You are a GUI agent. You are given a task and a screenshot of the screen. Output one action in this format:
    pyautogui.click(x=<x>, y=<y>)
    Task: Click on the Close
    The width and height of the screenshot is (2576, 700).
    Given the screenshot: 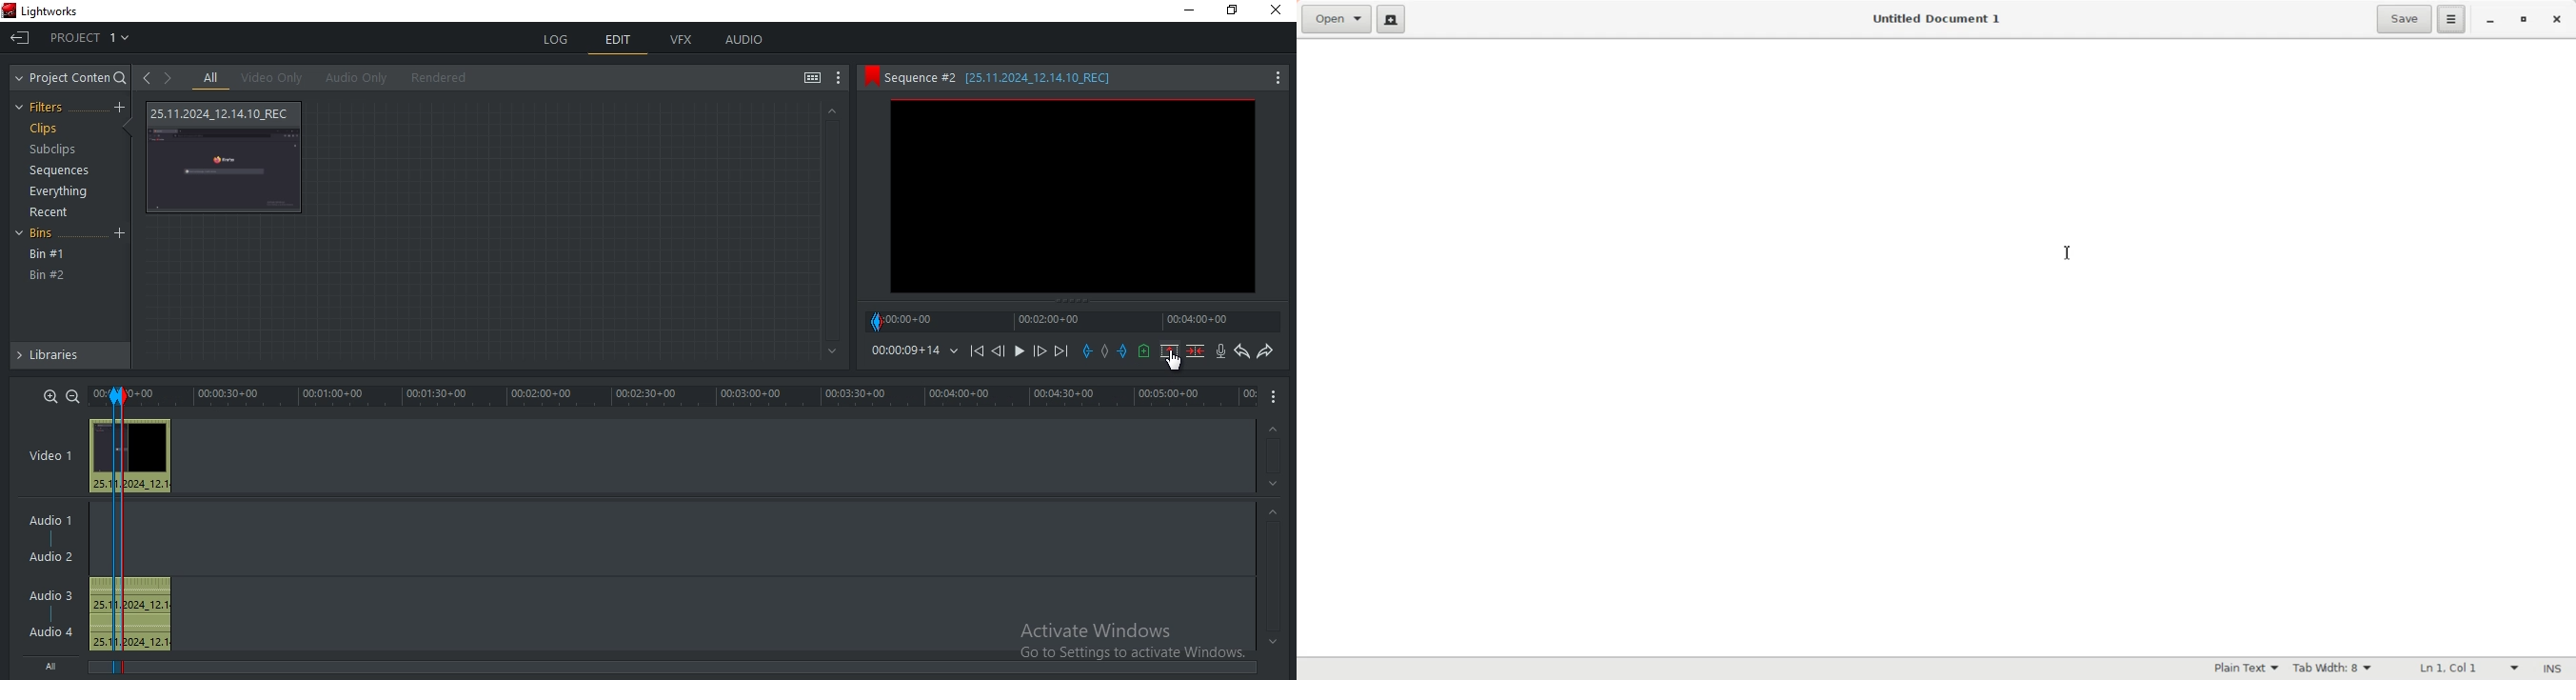 What is the action you would take?
    pyautogui.click(x=1278, y=13)
    